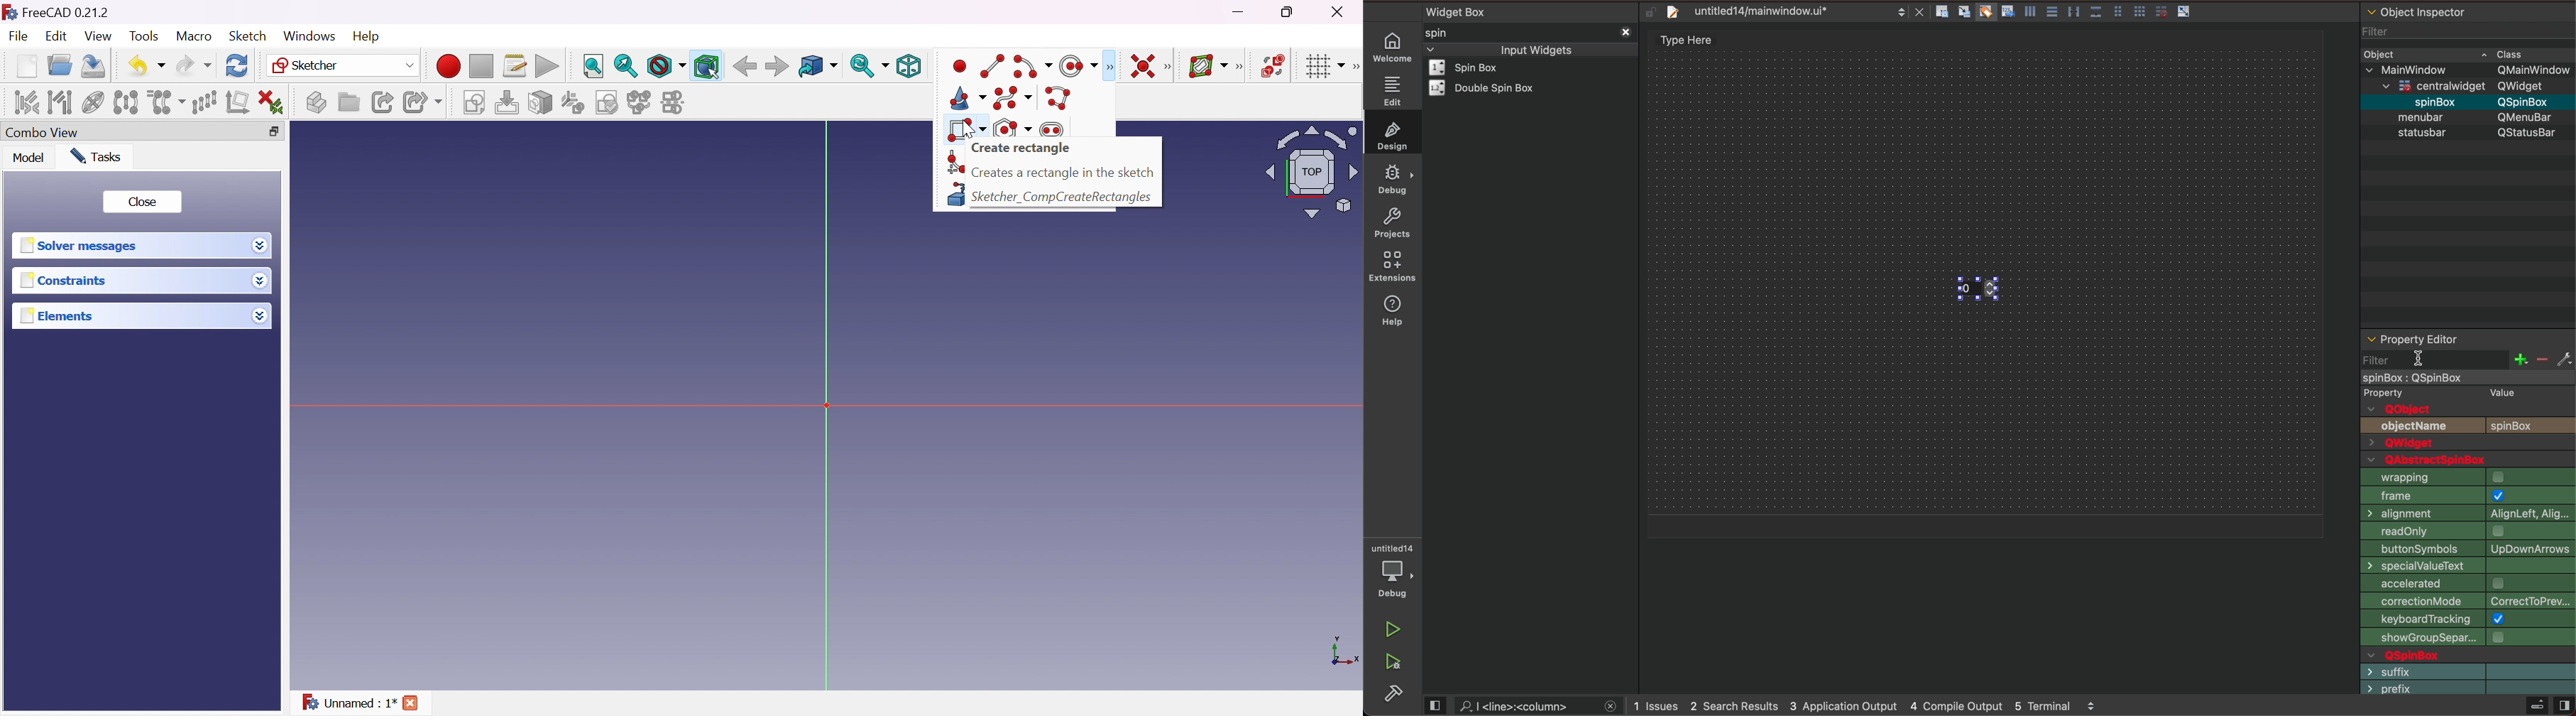 The height and width of the screenshot is (728, 2576). What do you see at coordinates (571, 103) in the screenshot?
I see `Reorient sketch...` at bounding box center [571, 103].